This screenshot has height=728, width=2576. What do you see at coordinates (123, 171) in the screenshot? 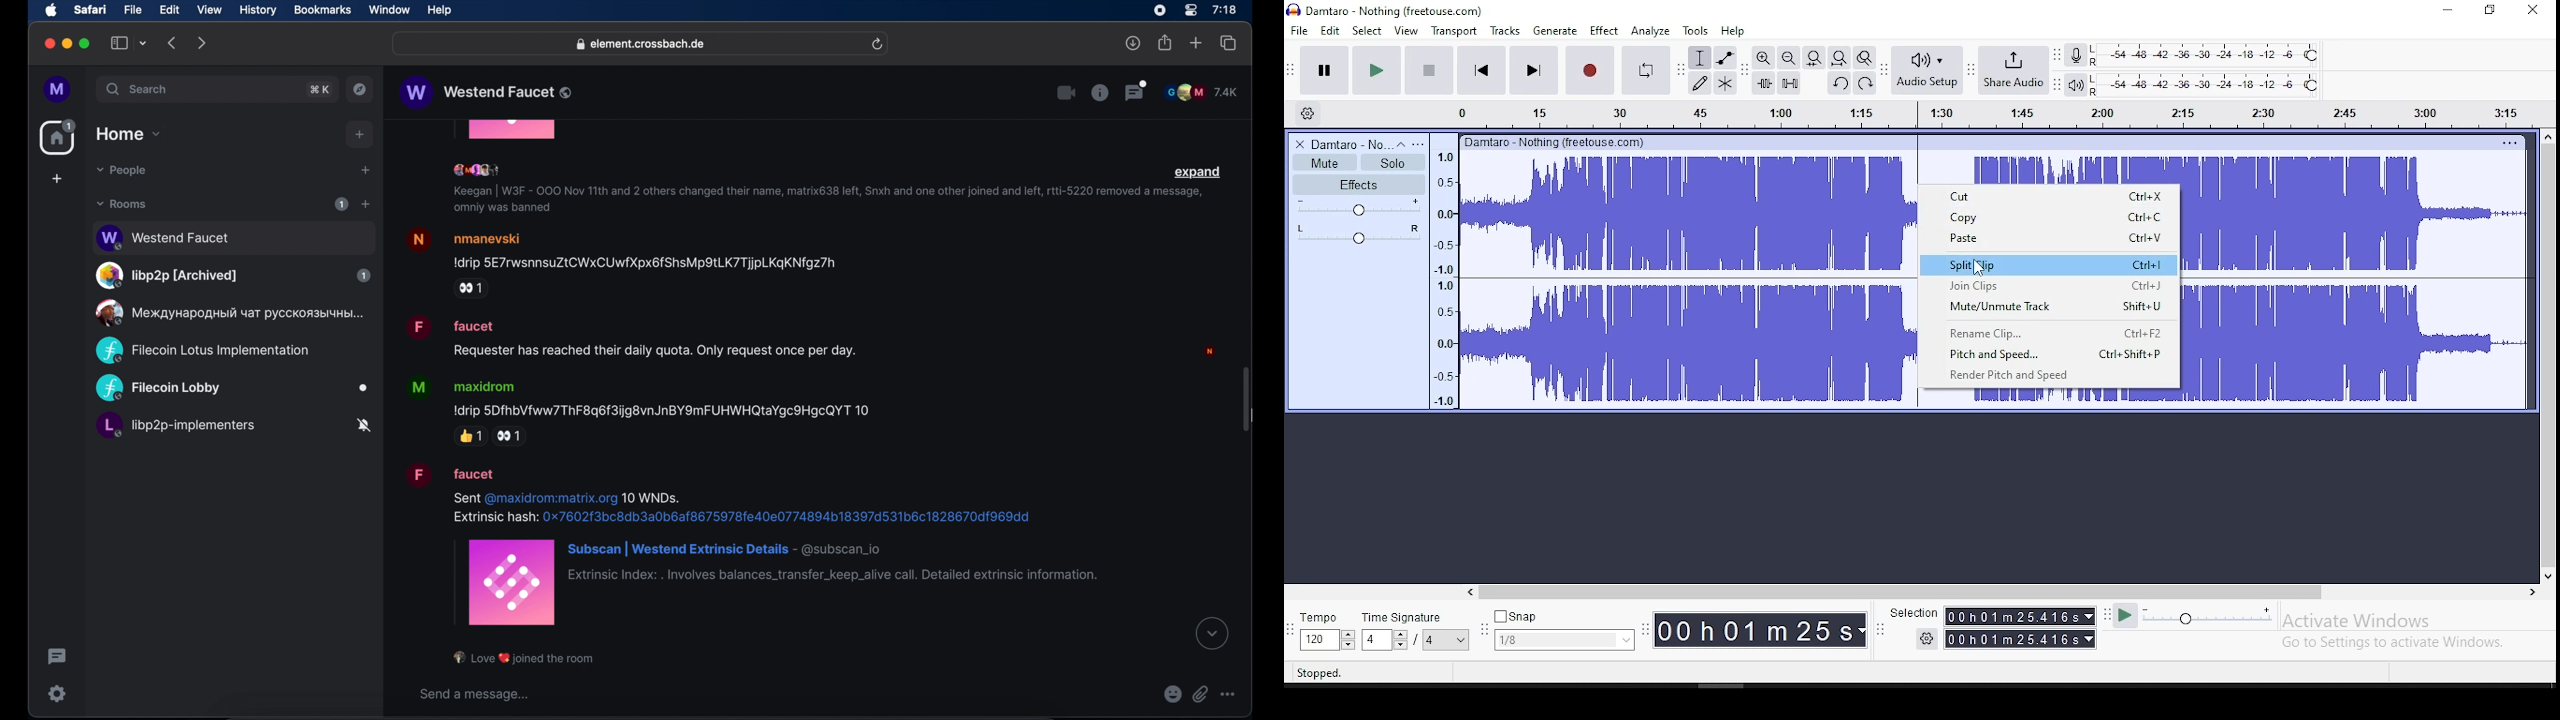
I see `` at bounding box center [123, 171].